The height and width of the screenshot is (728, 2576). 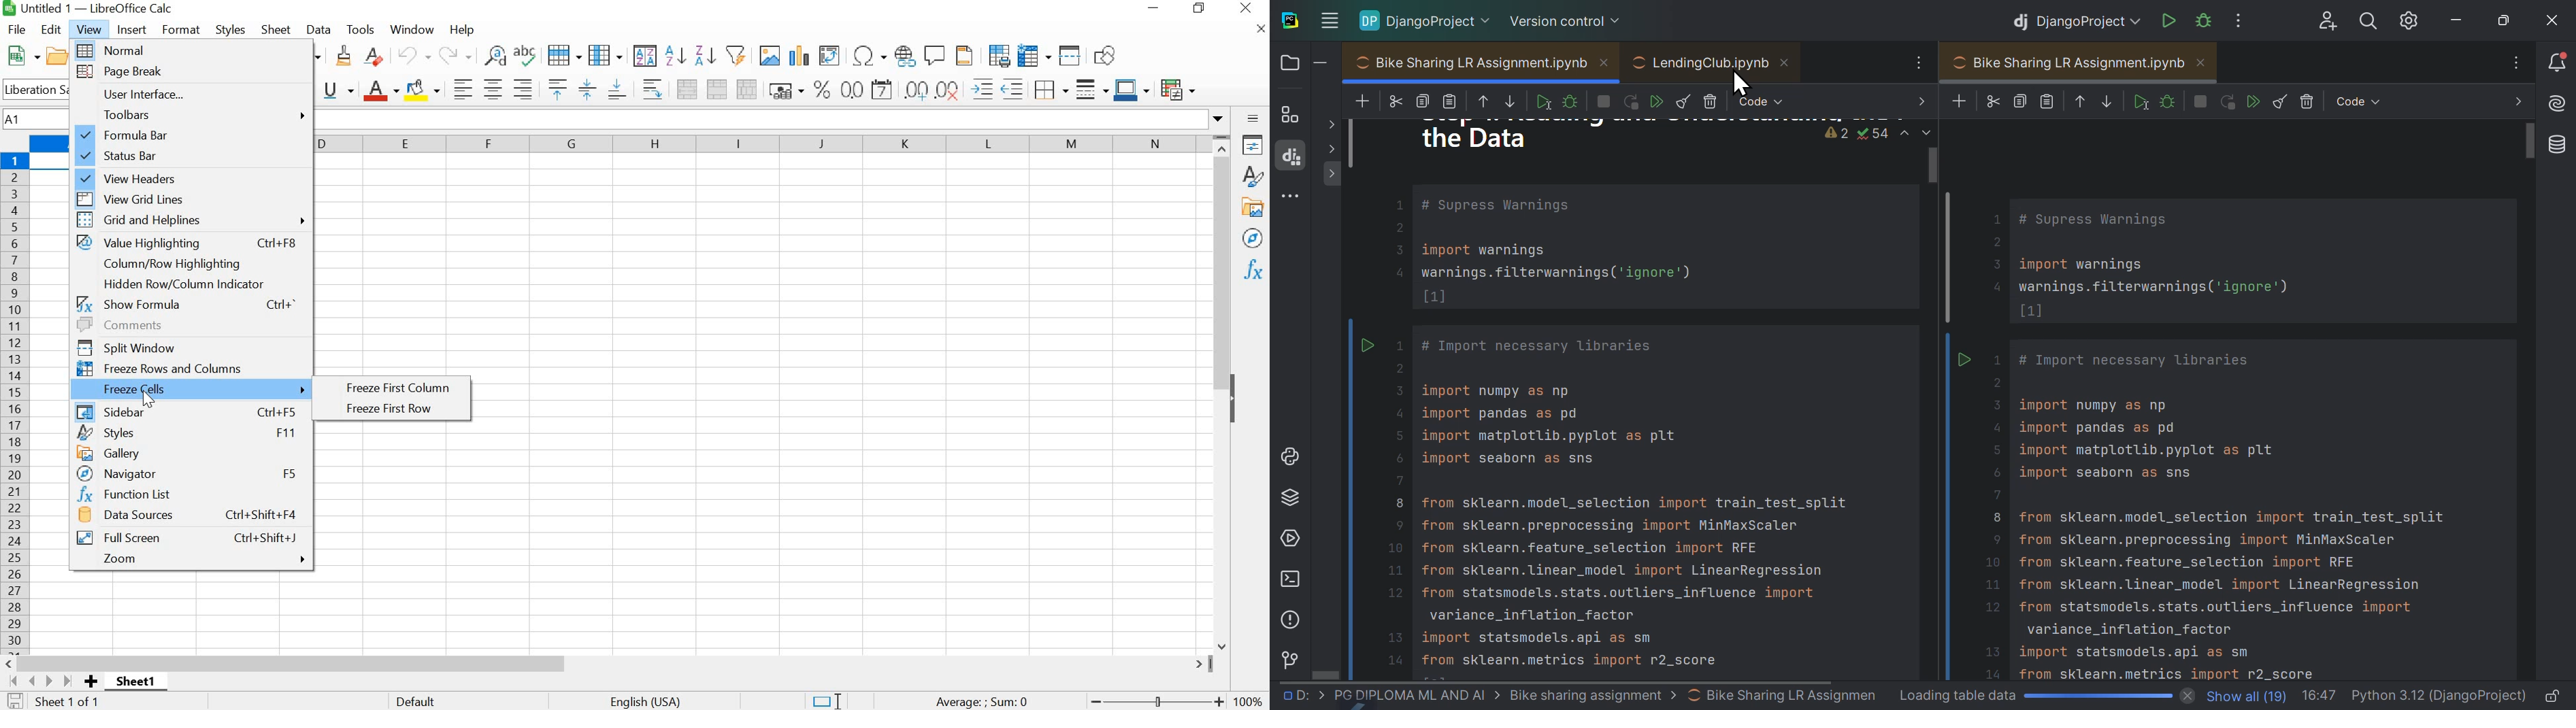 What do you see at coordinates (1091, 89) in the screenshot?
I see `BORDER STYLE` at bounding box center [1091, 89].